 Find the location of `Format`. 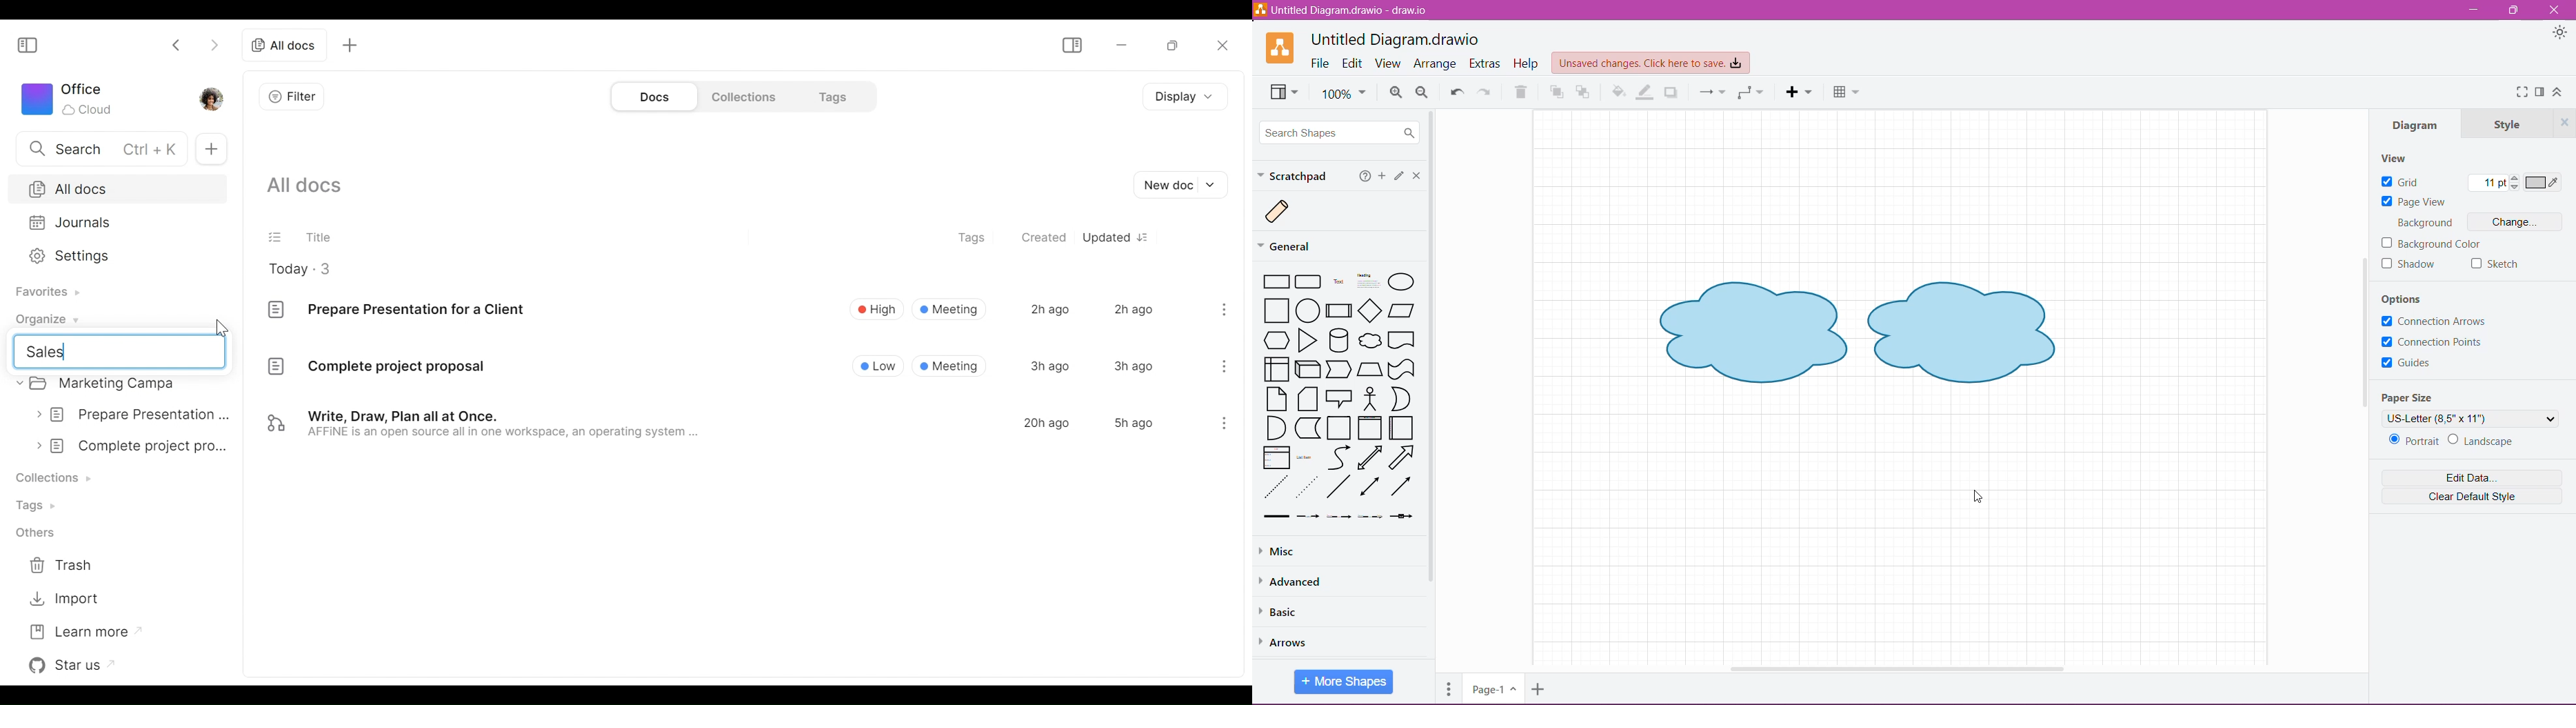

Format is located at coordinates (2540, 91).